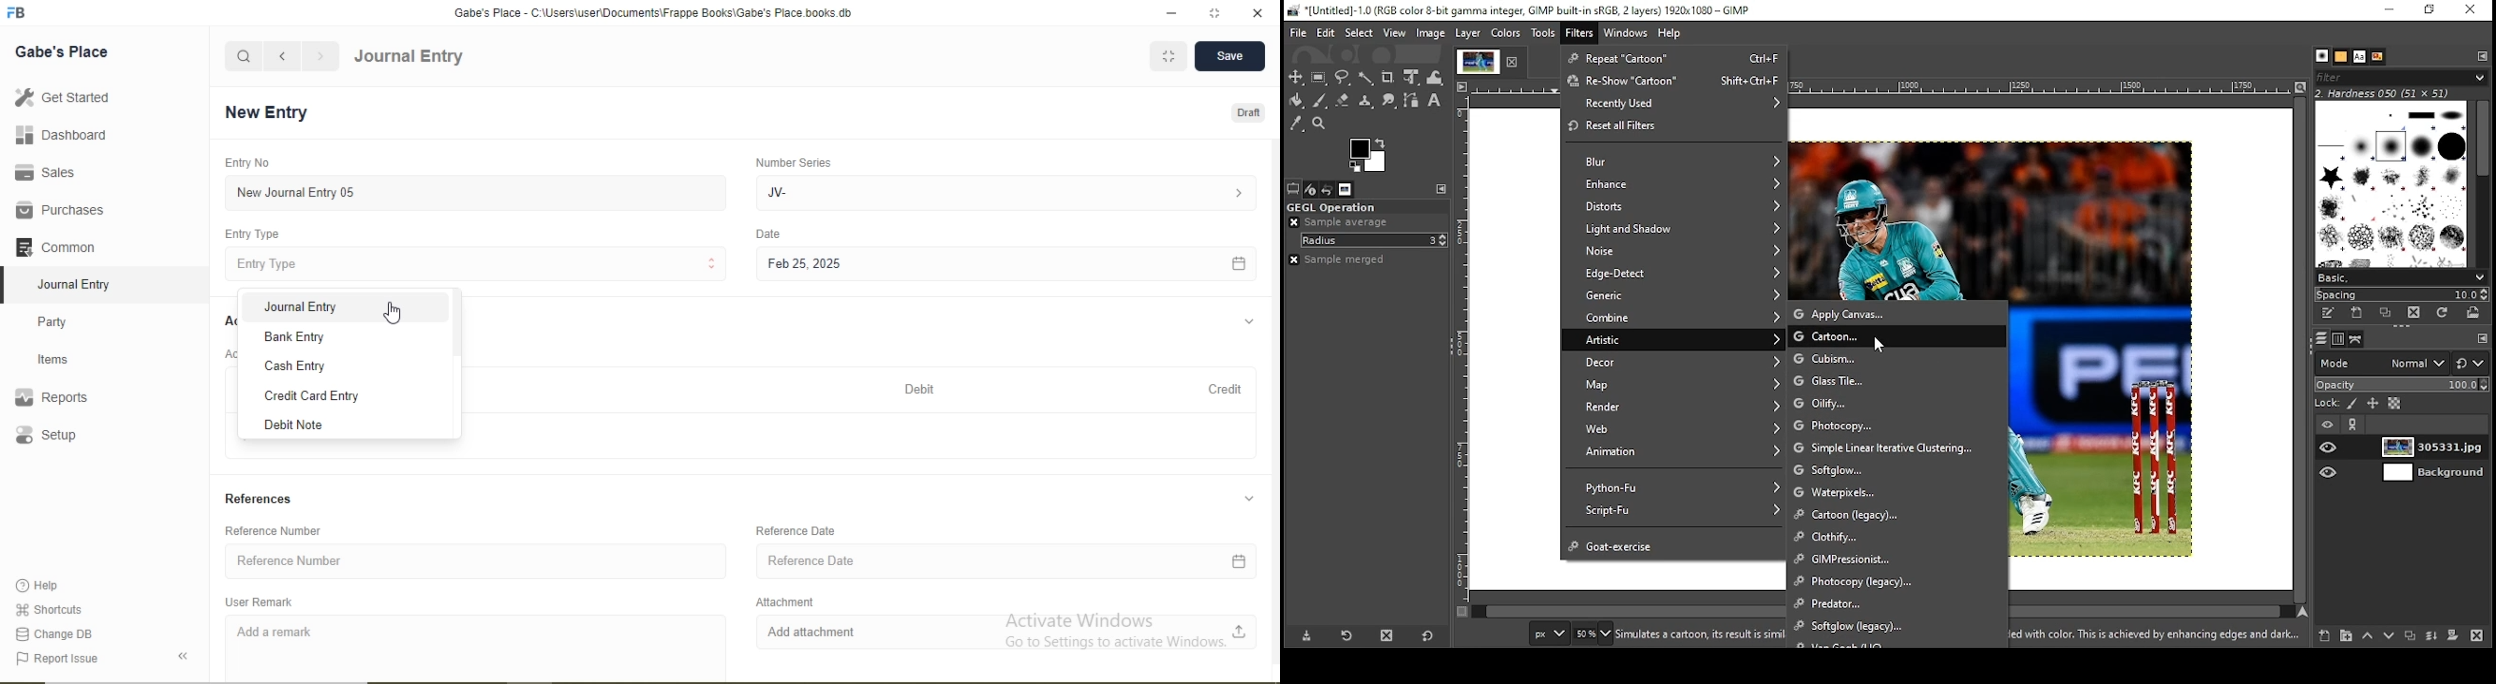  I want to click on collapse sidebar, so click(186, 656).